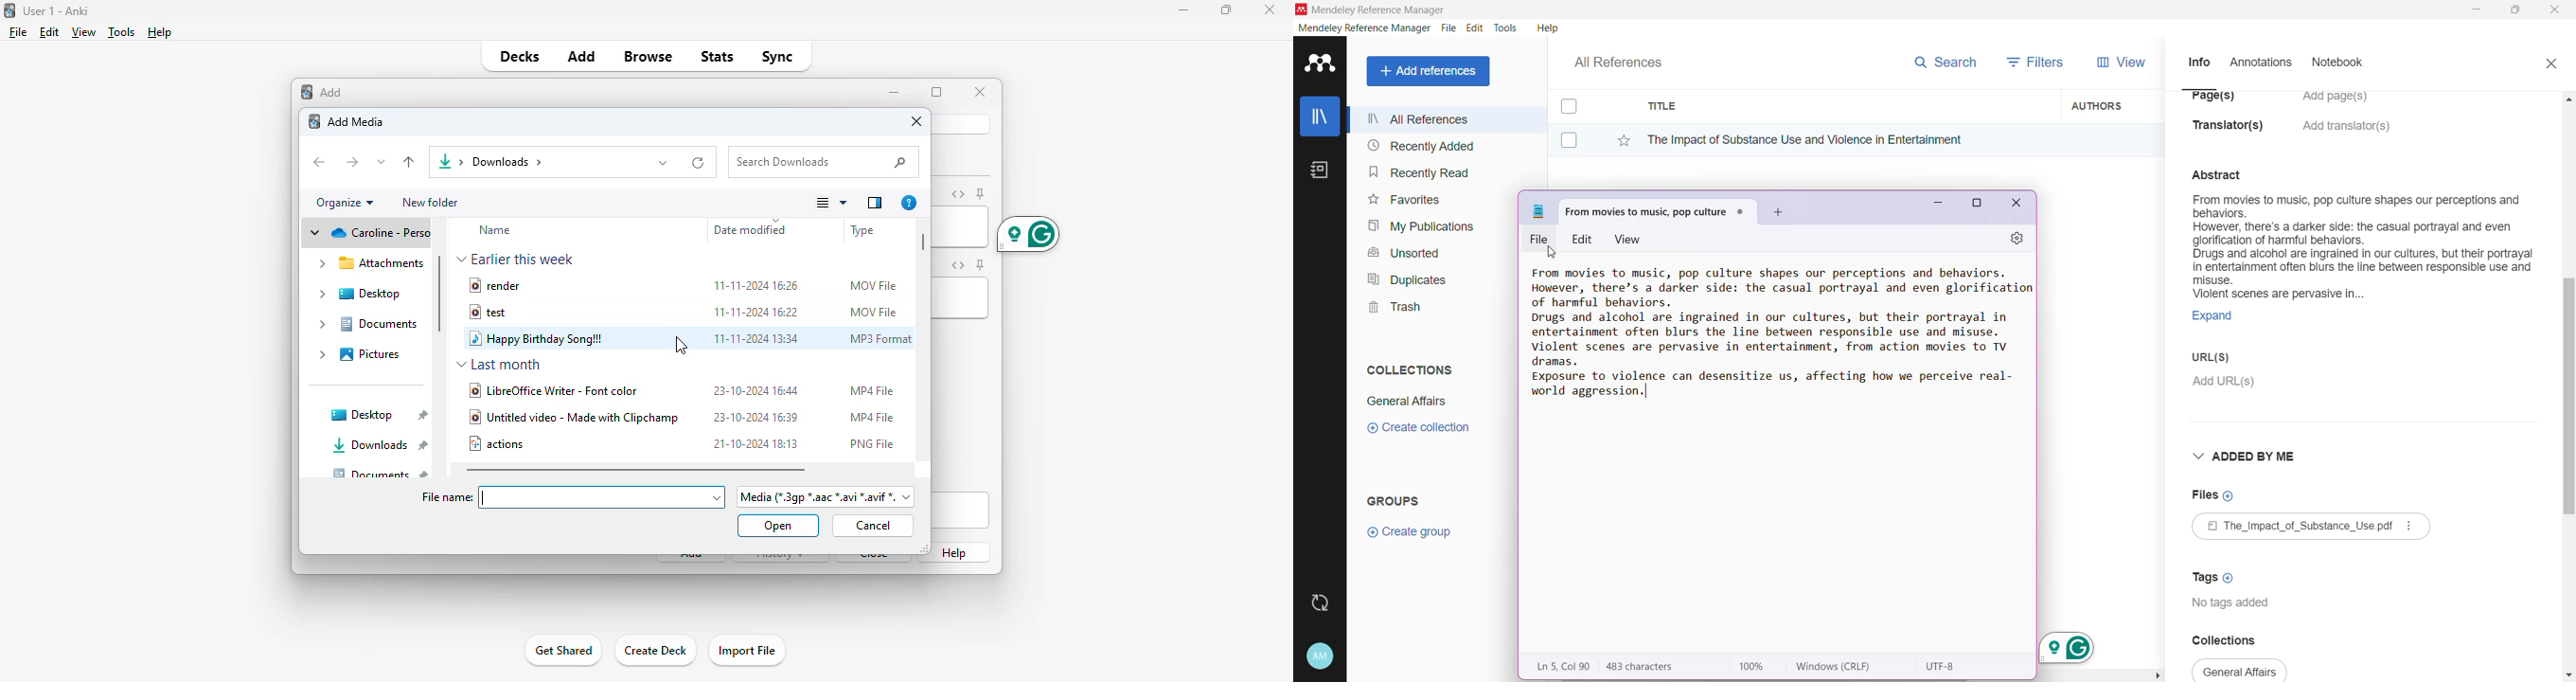  Describe the element at coordinates (2018, 205) in the screenshot. I see `Close` at that location.